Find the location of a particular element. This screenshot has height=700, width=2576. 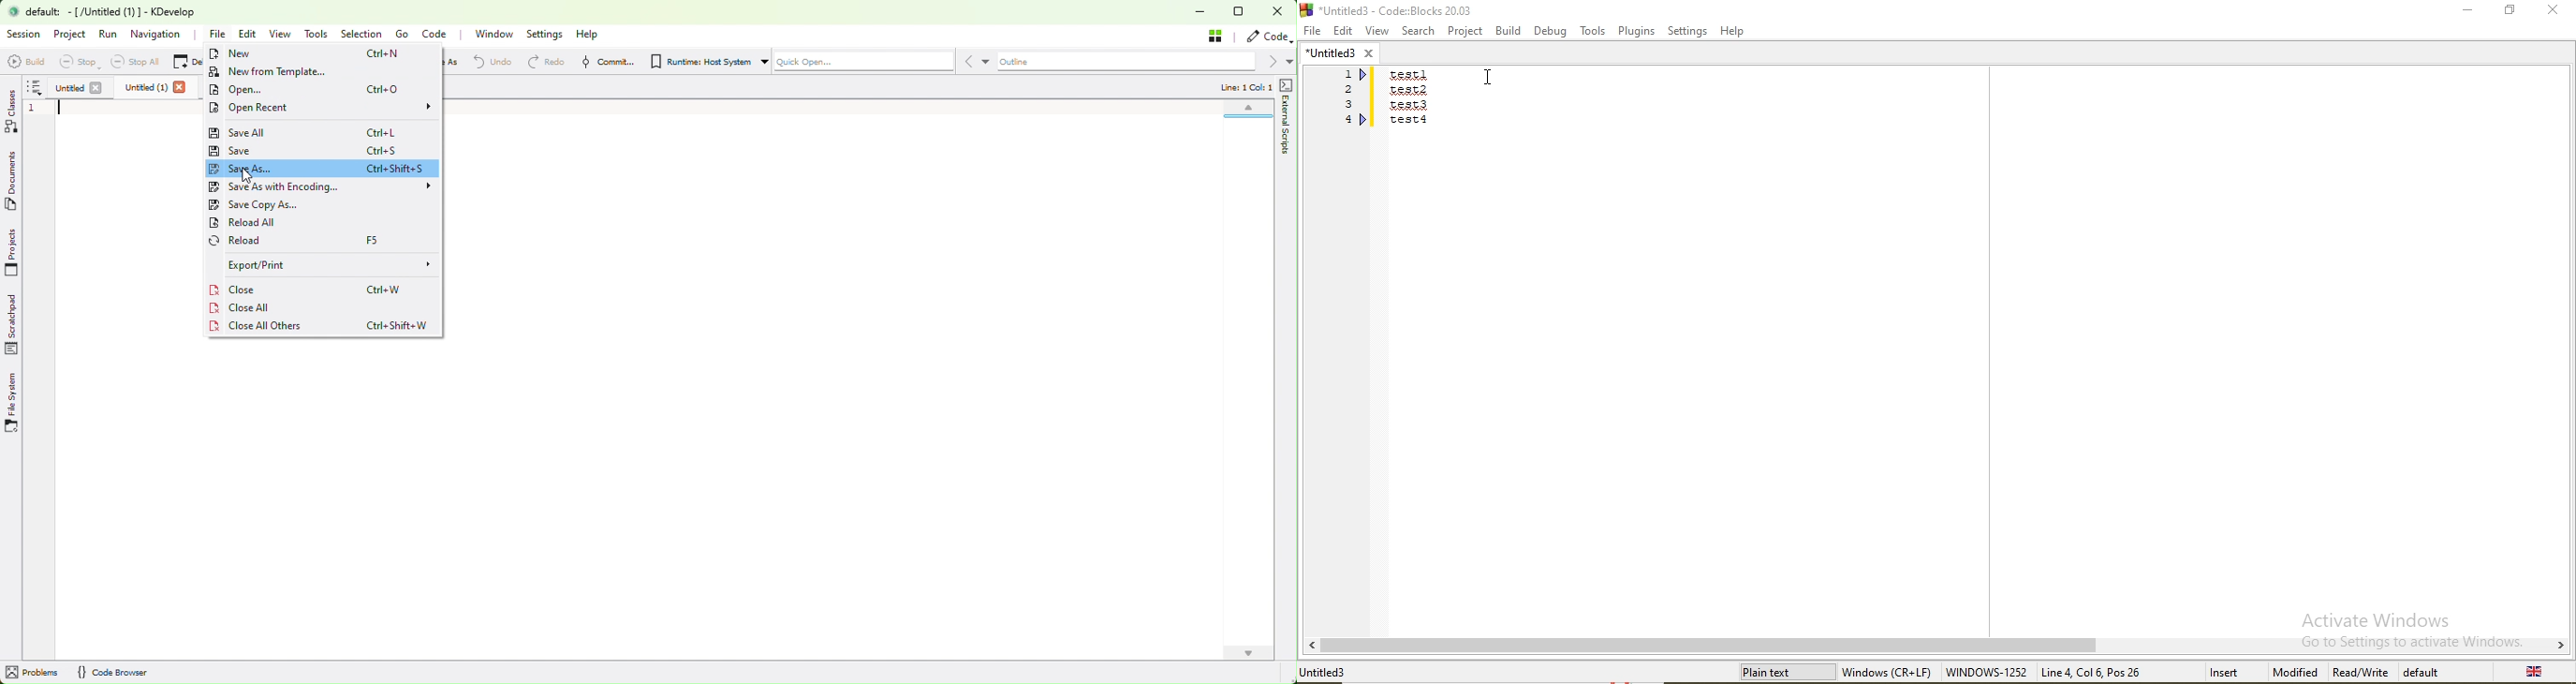

plain text is located at coordinates (1786, 672).